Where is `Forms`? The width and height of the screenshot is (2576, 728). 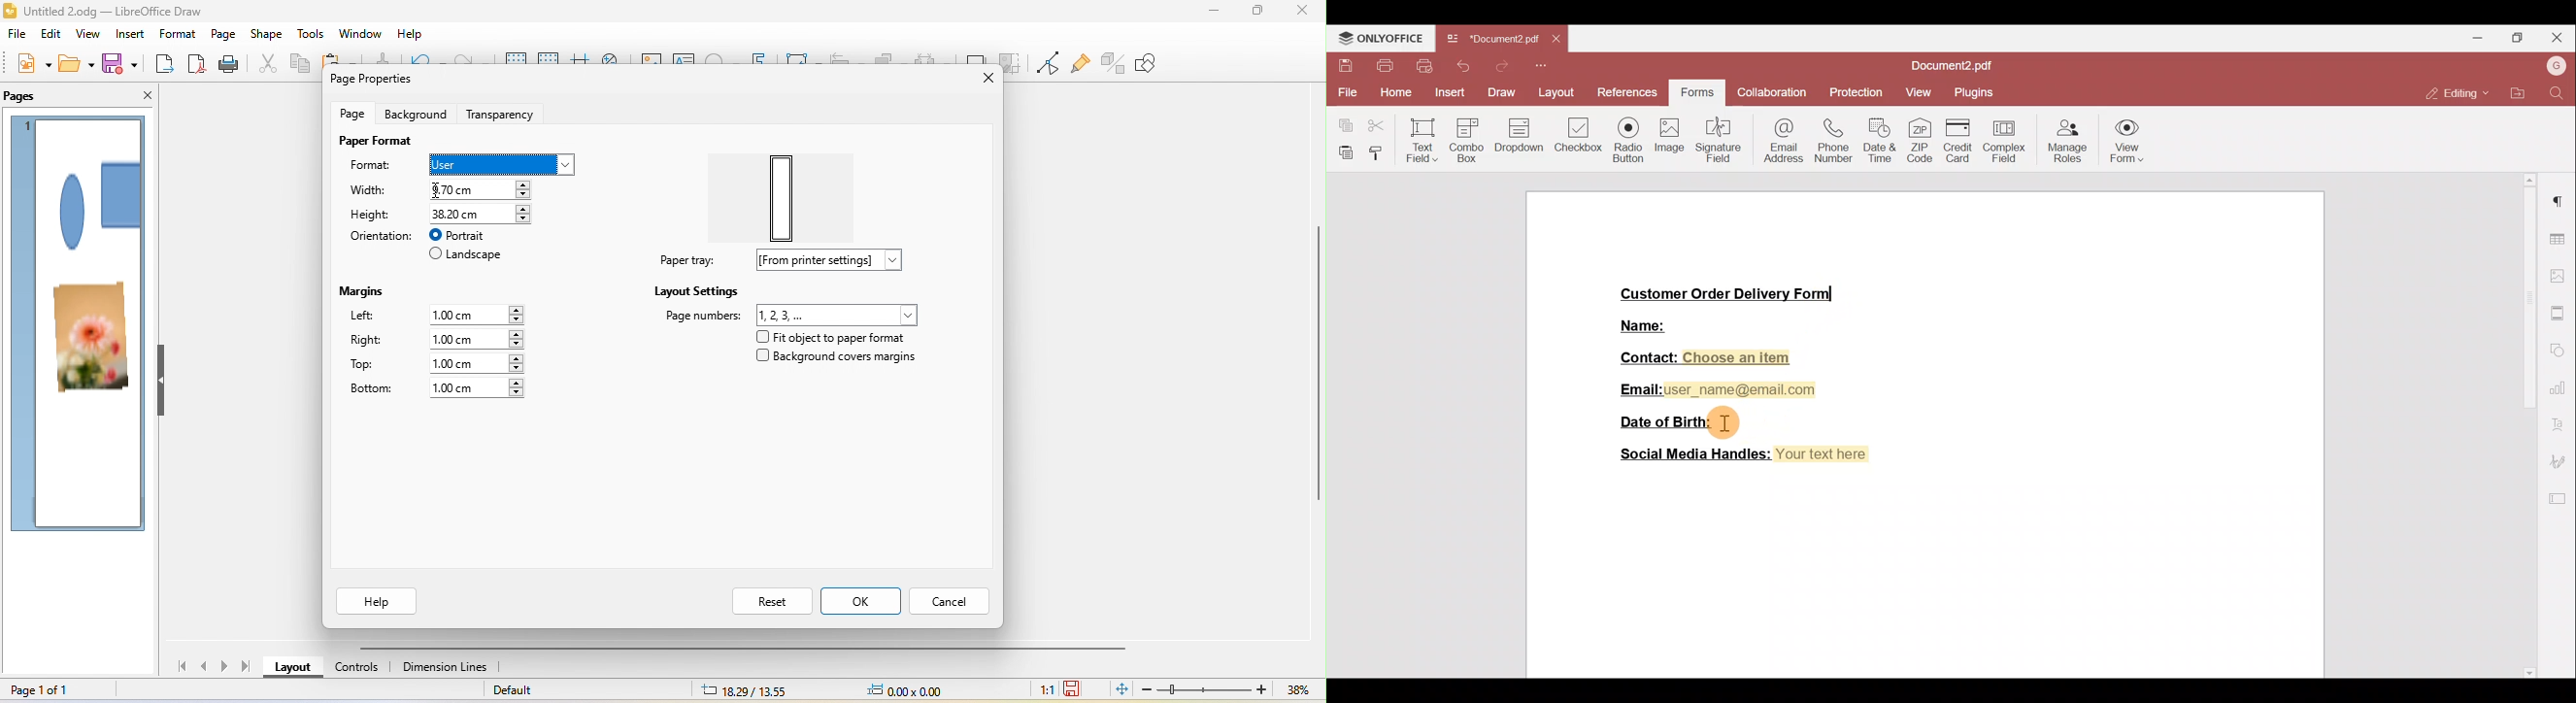
Forms is located at coordinates (1695, 94).